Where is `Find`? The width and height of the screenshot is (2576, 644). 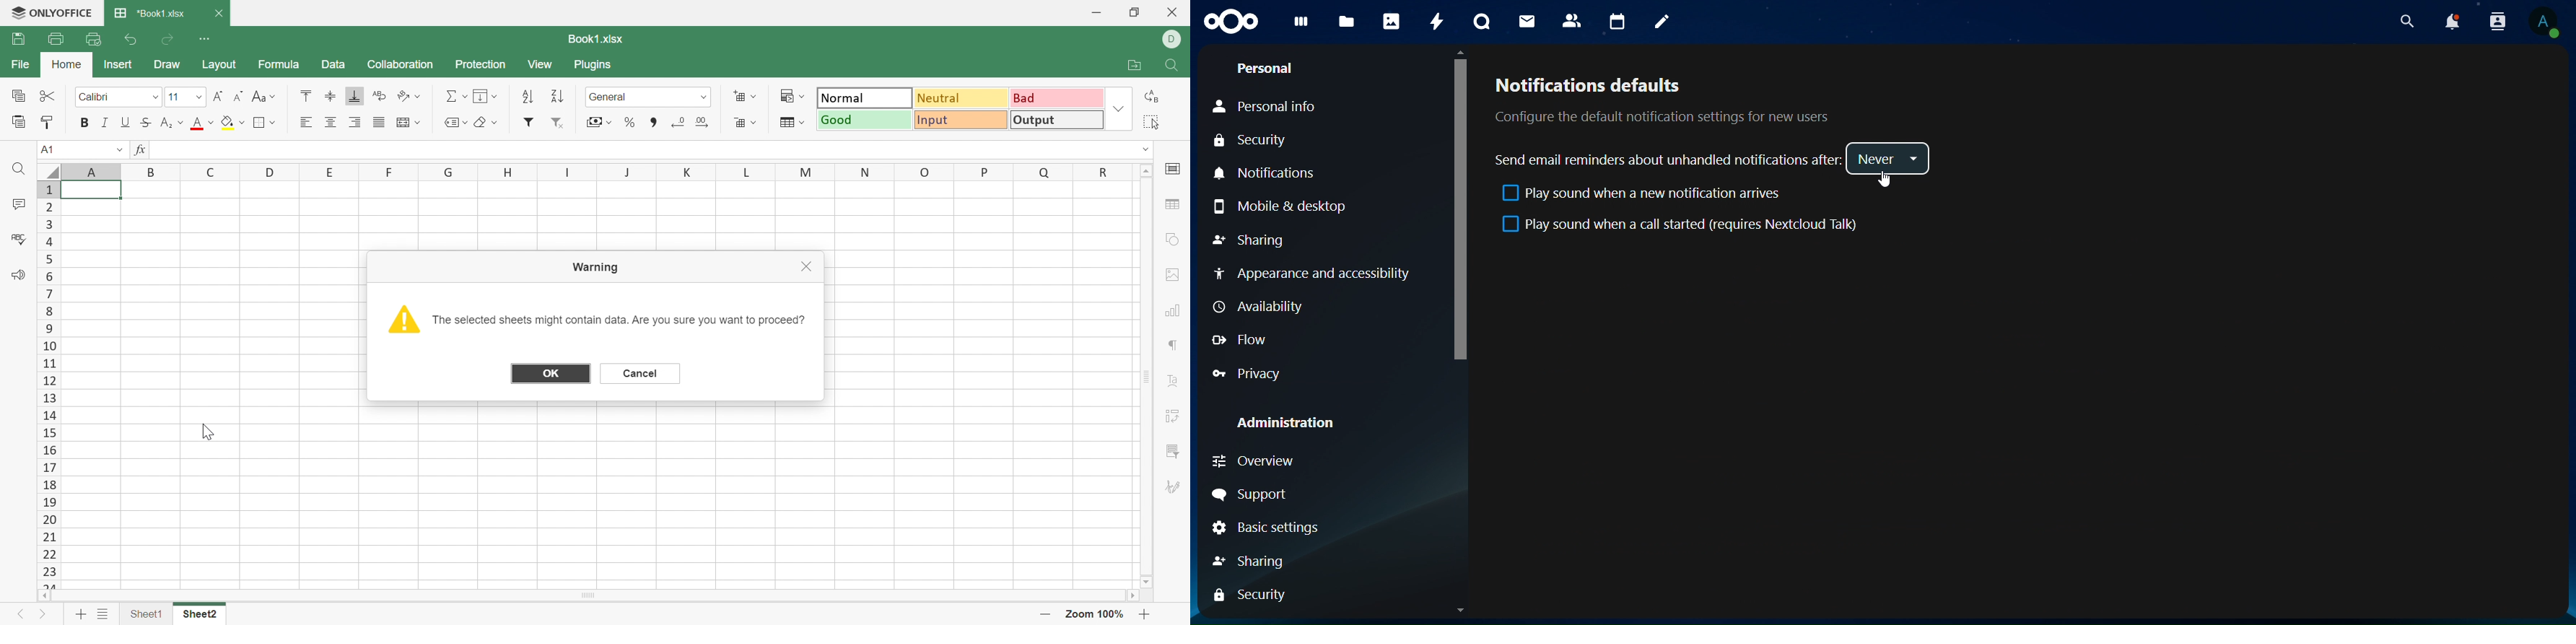
Find is located at coordinates (22, 170).